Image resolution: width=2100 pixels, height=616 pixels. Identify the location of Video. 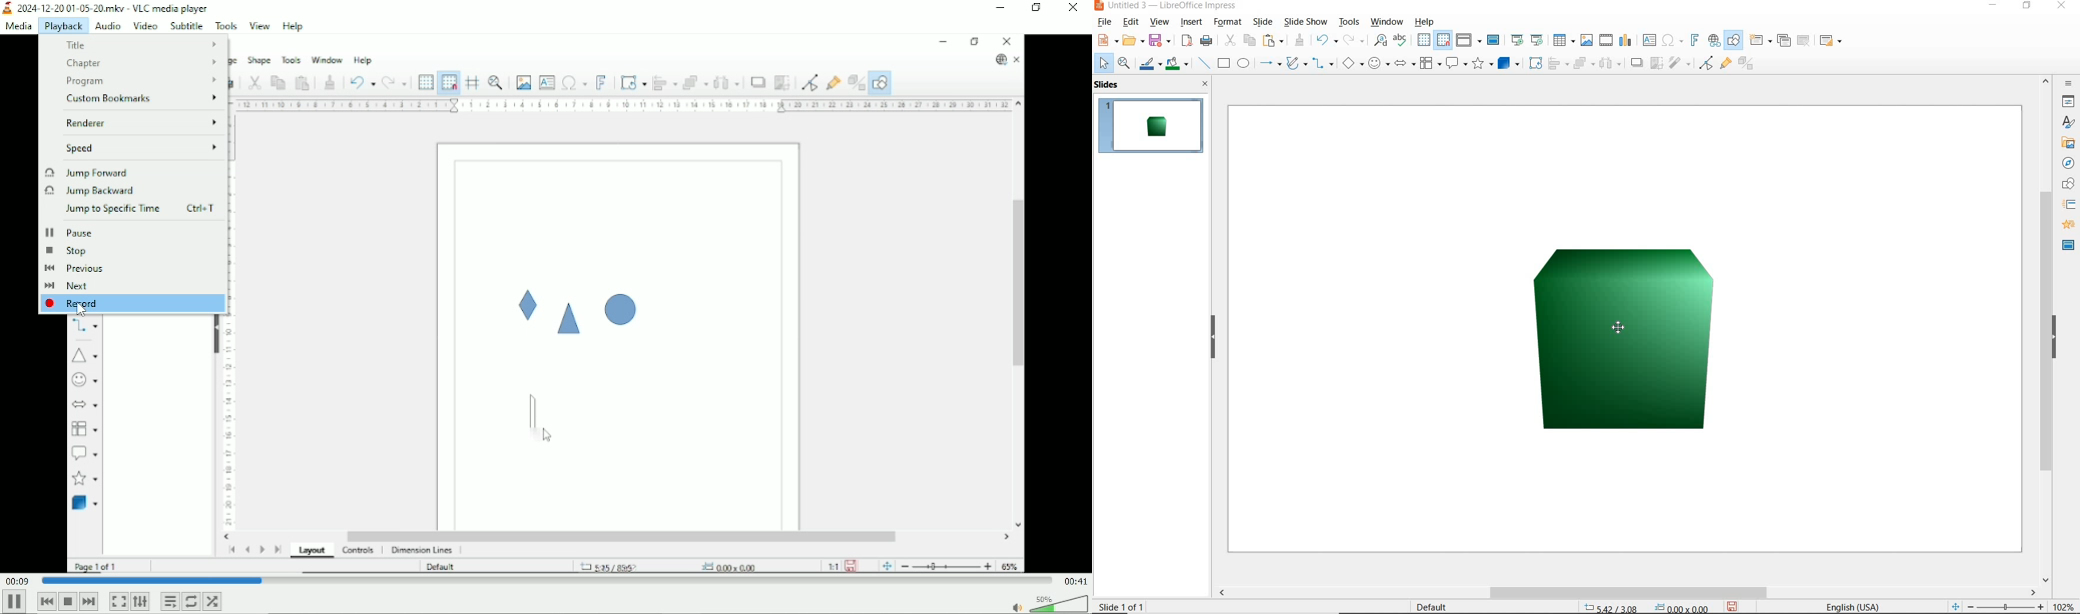
(630, 304).